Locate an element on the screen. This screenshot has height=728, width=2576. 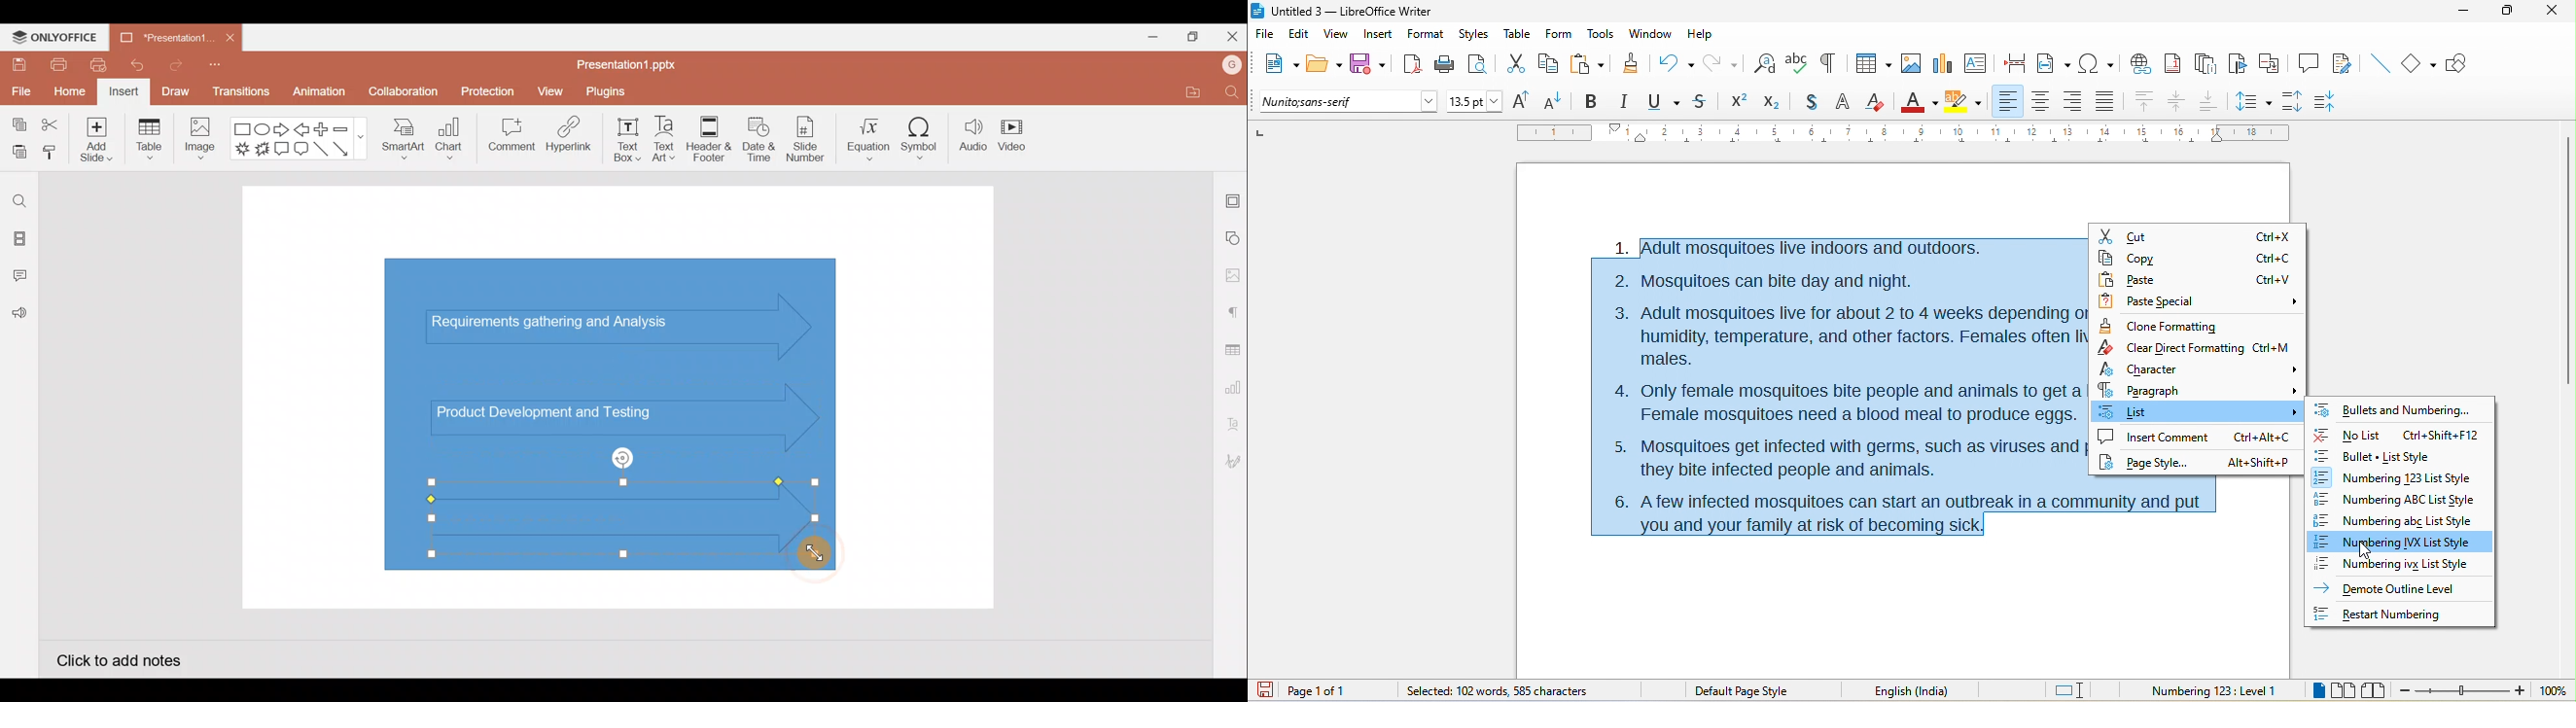
Minus is located at coordinates (348, 128).